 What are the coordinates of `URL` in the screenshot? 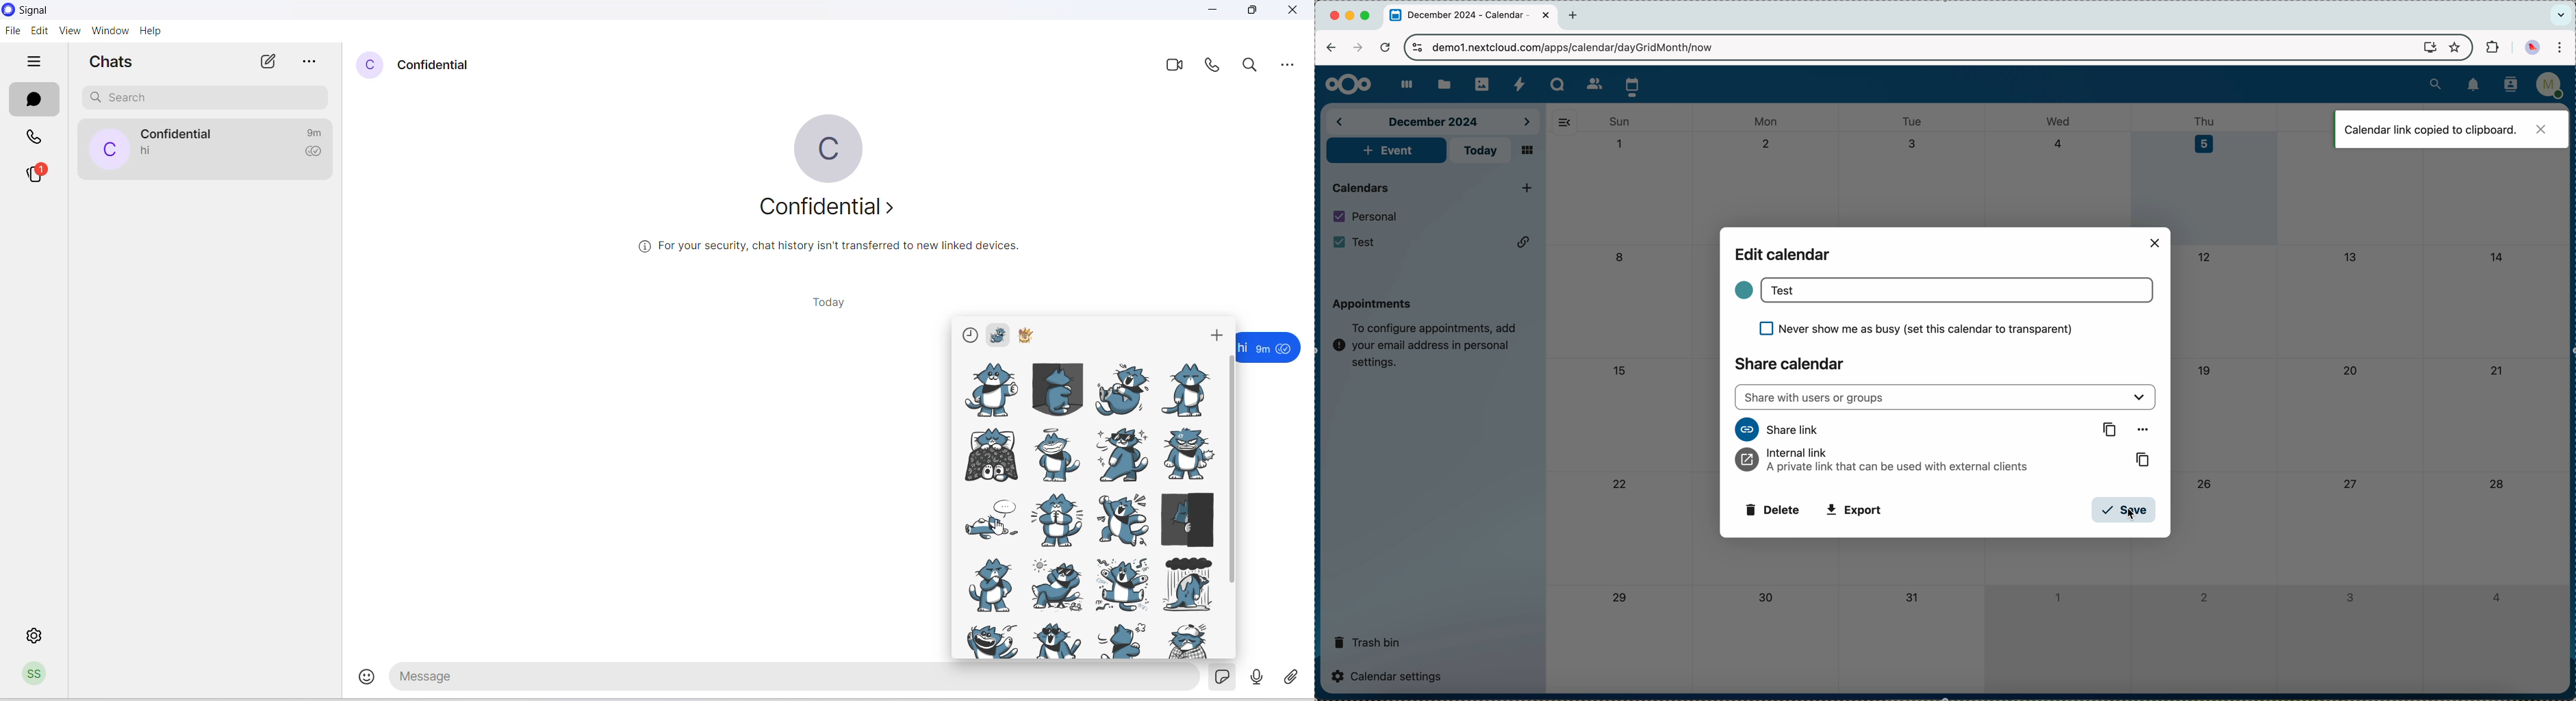 It's located at (1581, 47).